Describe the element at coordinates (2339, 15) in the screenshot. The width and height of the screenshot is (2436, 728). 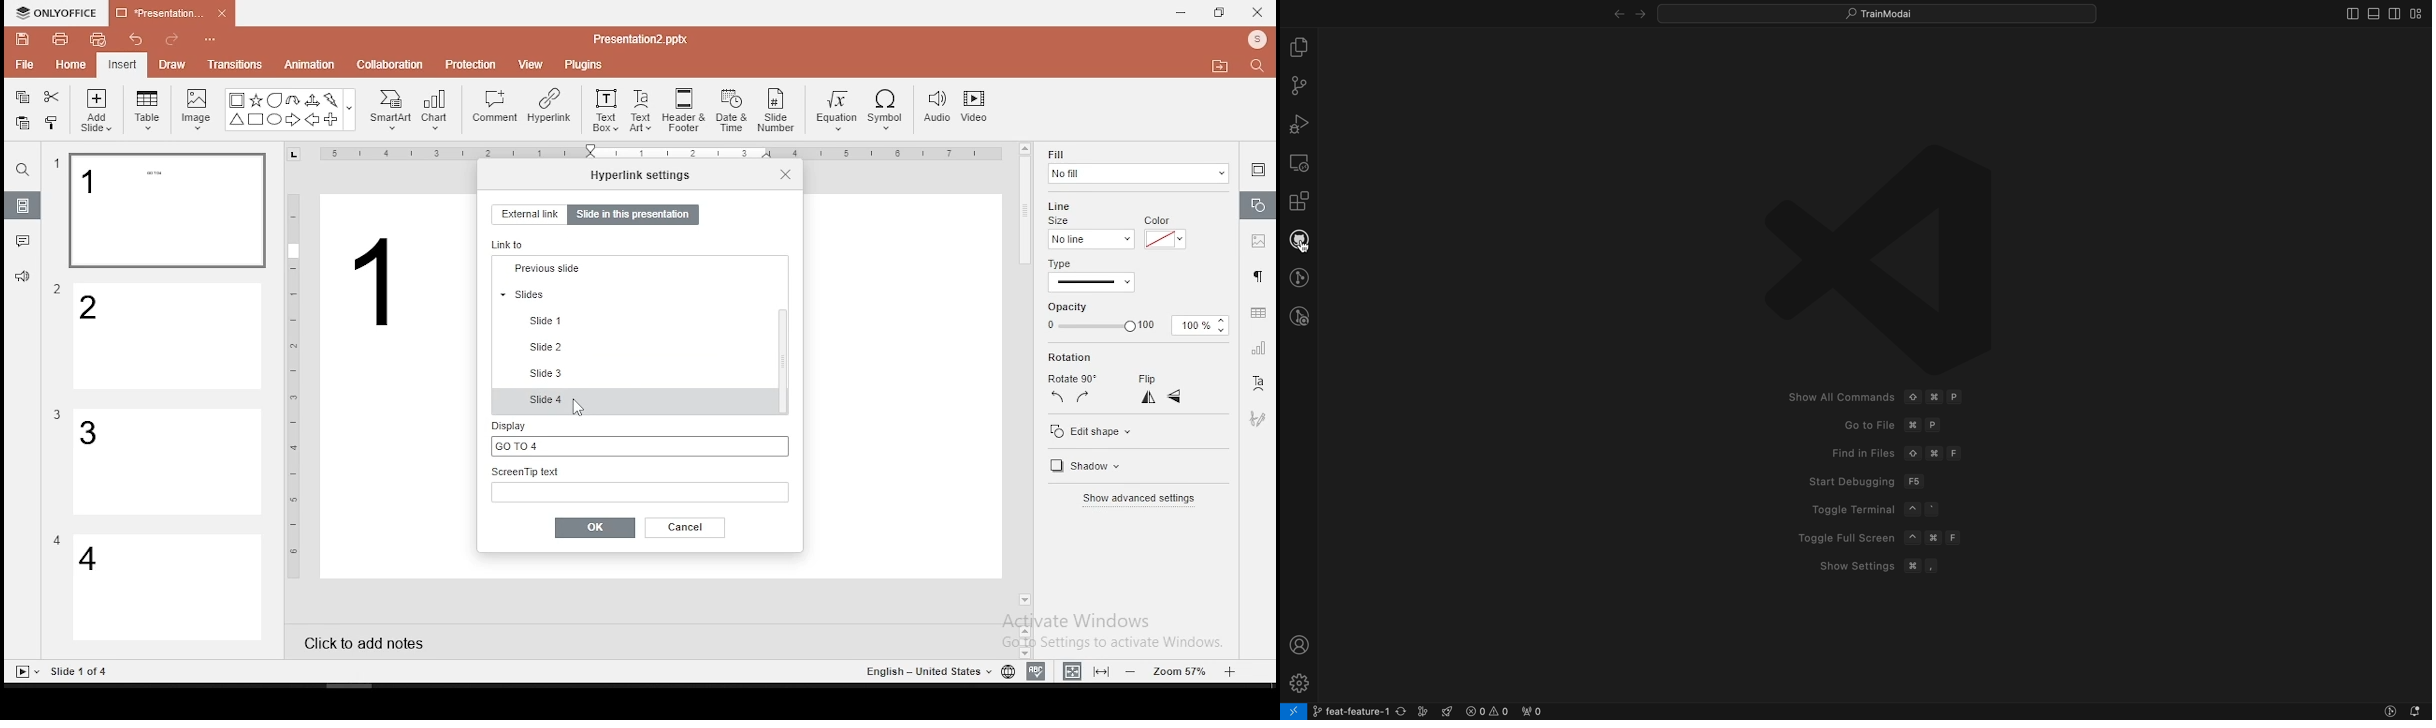
I see `toggle side bar` at that location.